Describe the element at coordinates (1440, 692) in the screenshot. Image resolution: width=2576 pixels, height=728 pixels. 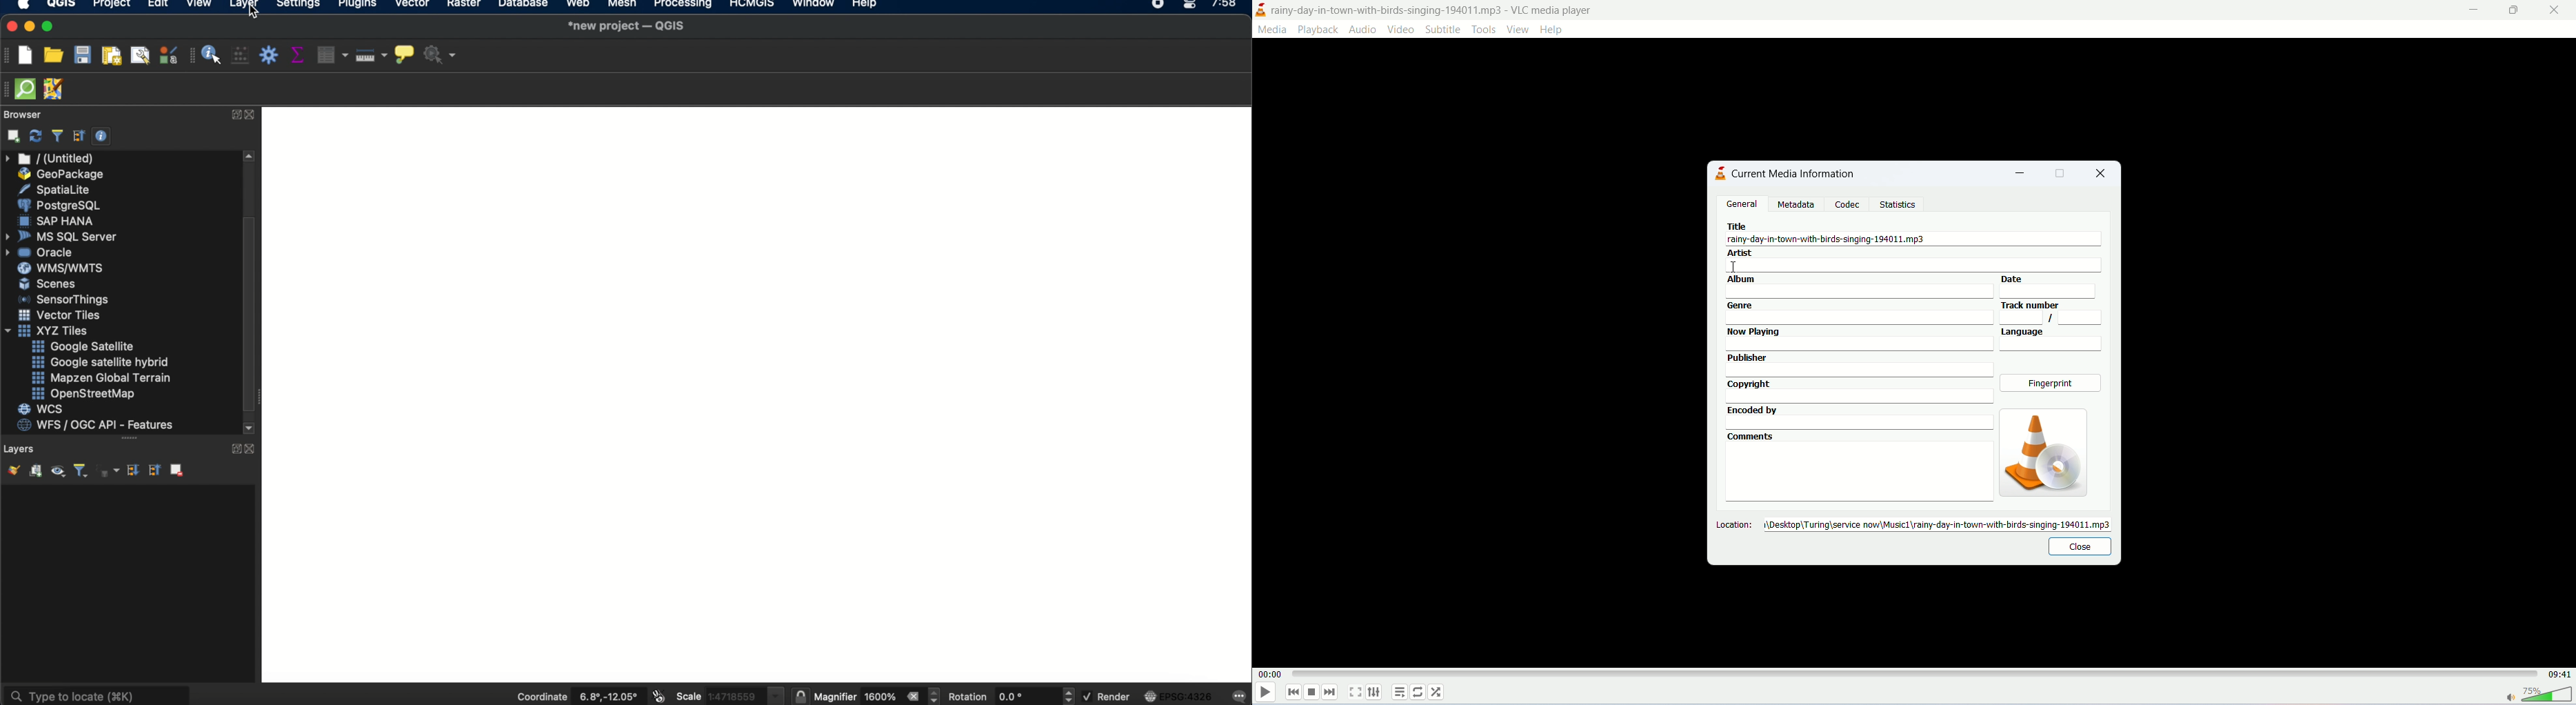
I see `shuffle` at that location.